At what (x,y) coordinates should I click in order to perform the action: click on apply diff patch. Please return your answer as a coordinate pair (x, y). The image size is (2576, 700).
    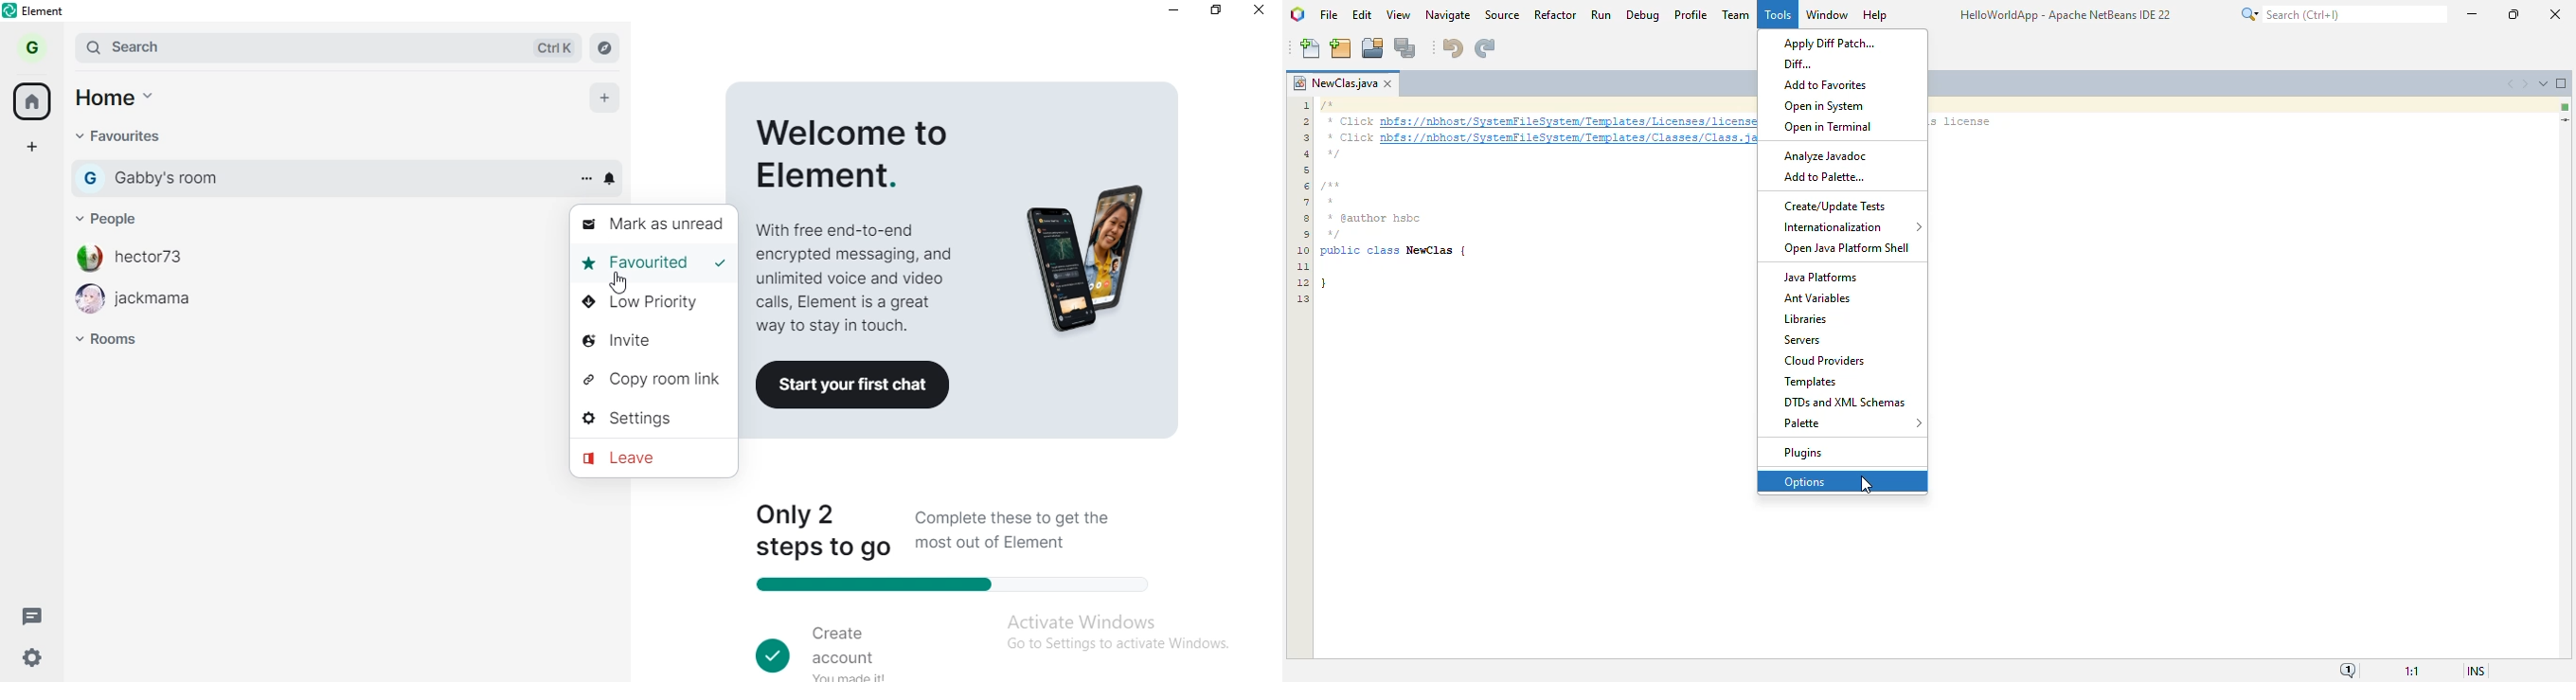
    Looking at the image, I should click on (1830, 44).